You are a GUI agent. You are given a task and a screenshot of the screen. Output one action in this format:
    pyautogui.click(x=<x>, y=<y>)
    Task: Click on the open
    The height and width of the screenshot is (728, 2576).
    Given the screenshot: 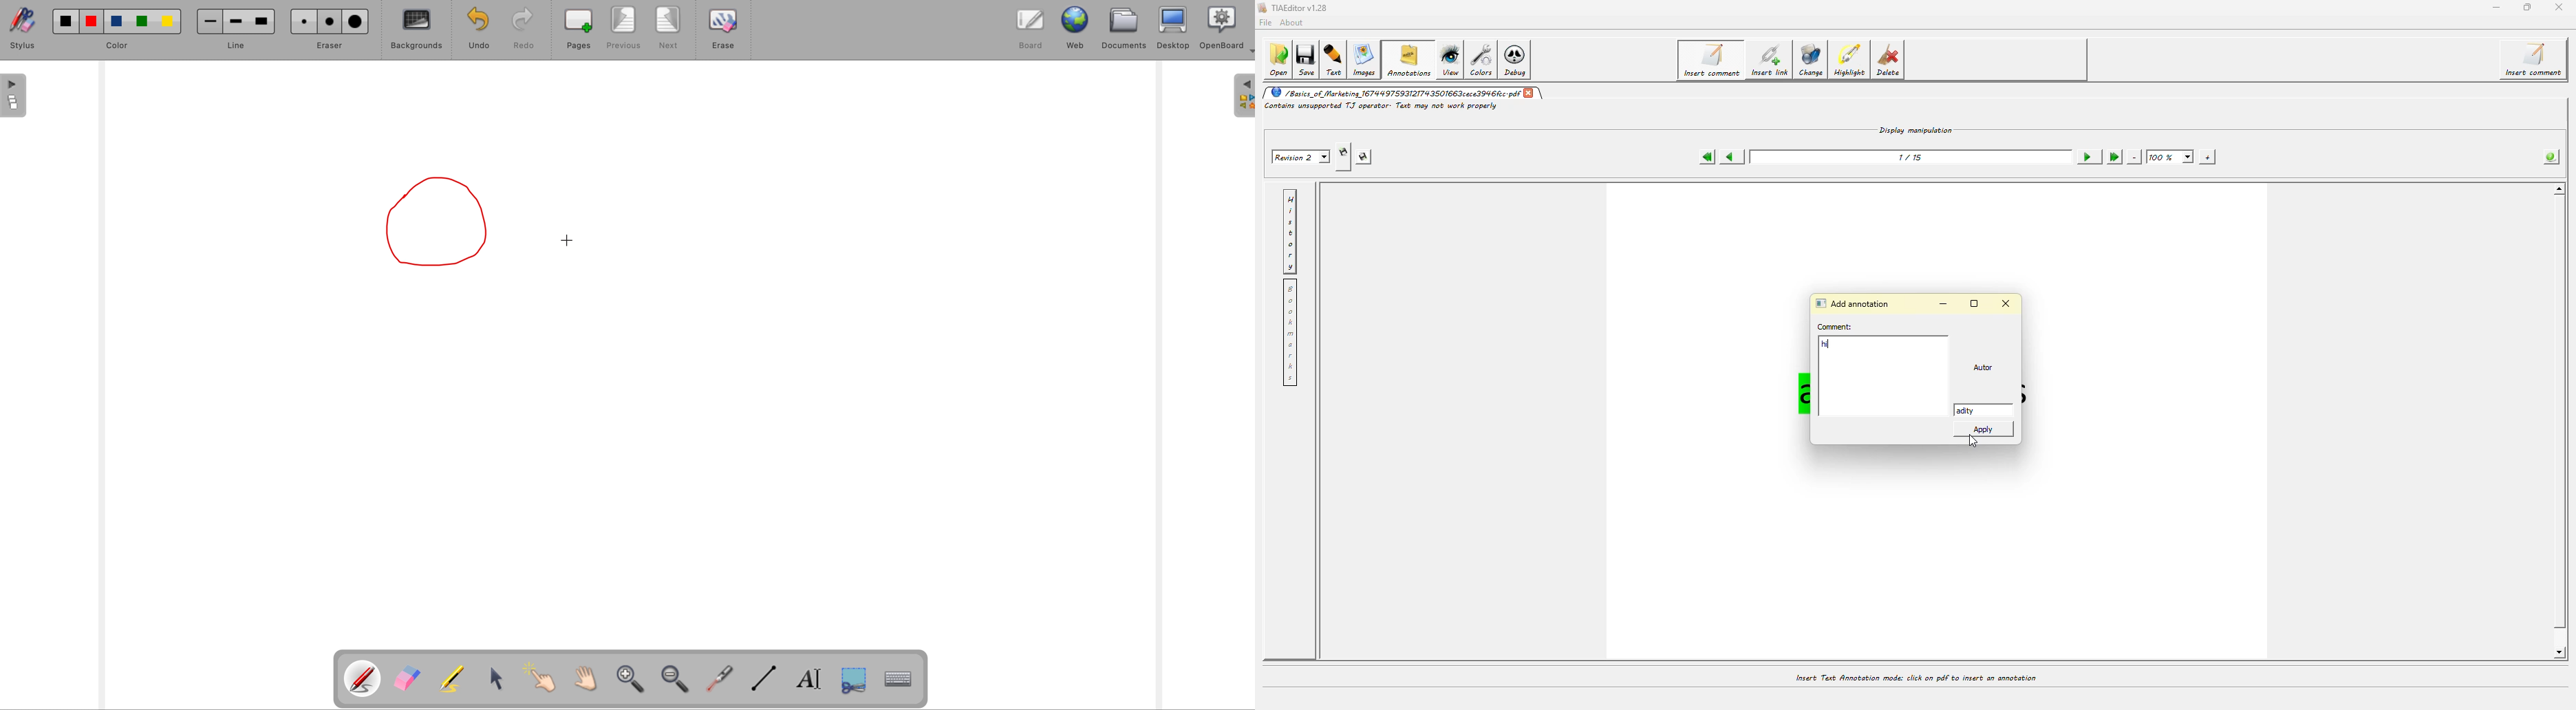 What is the action you would take?
    pyautogui.click(x=1278, y=59)
    